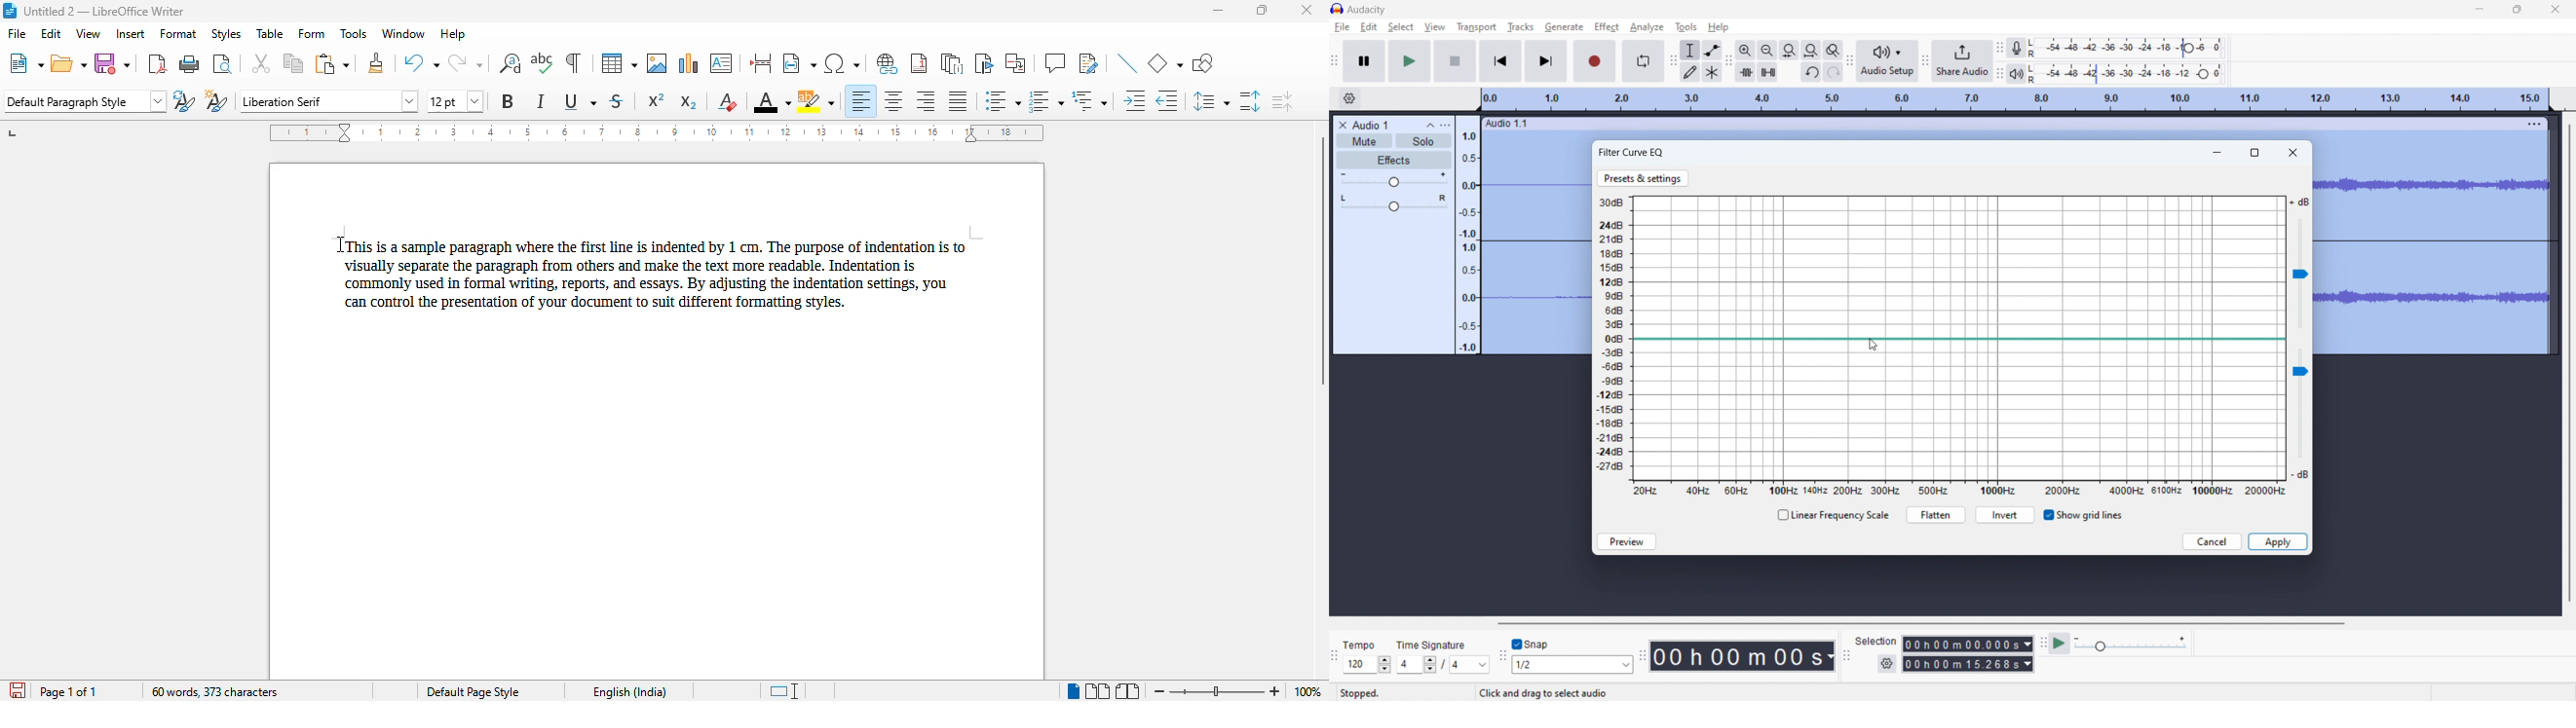 Image resolution: width=2576 pixels, height=728 pixels. Describe the element at coordinates (1967, 643) in the screenshot. I see `00h00m00.000s (start time)` at that location.